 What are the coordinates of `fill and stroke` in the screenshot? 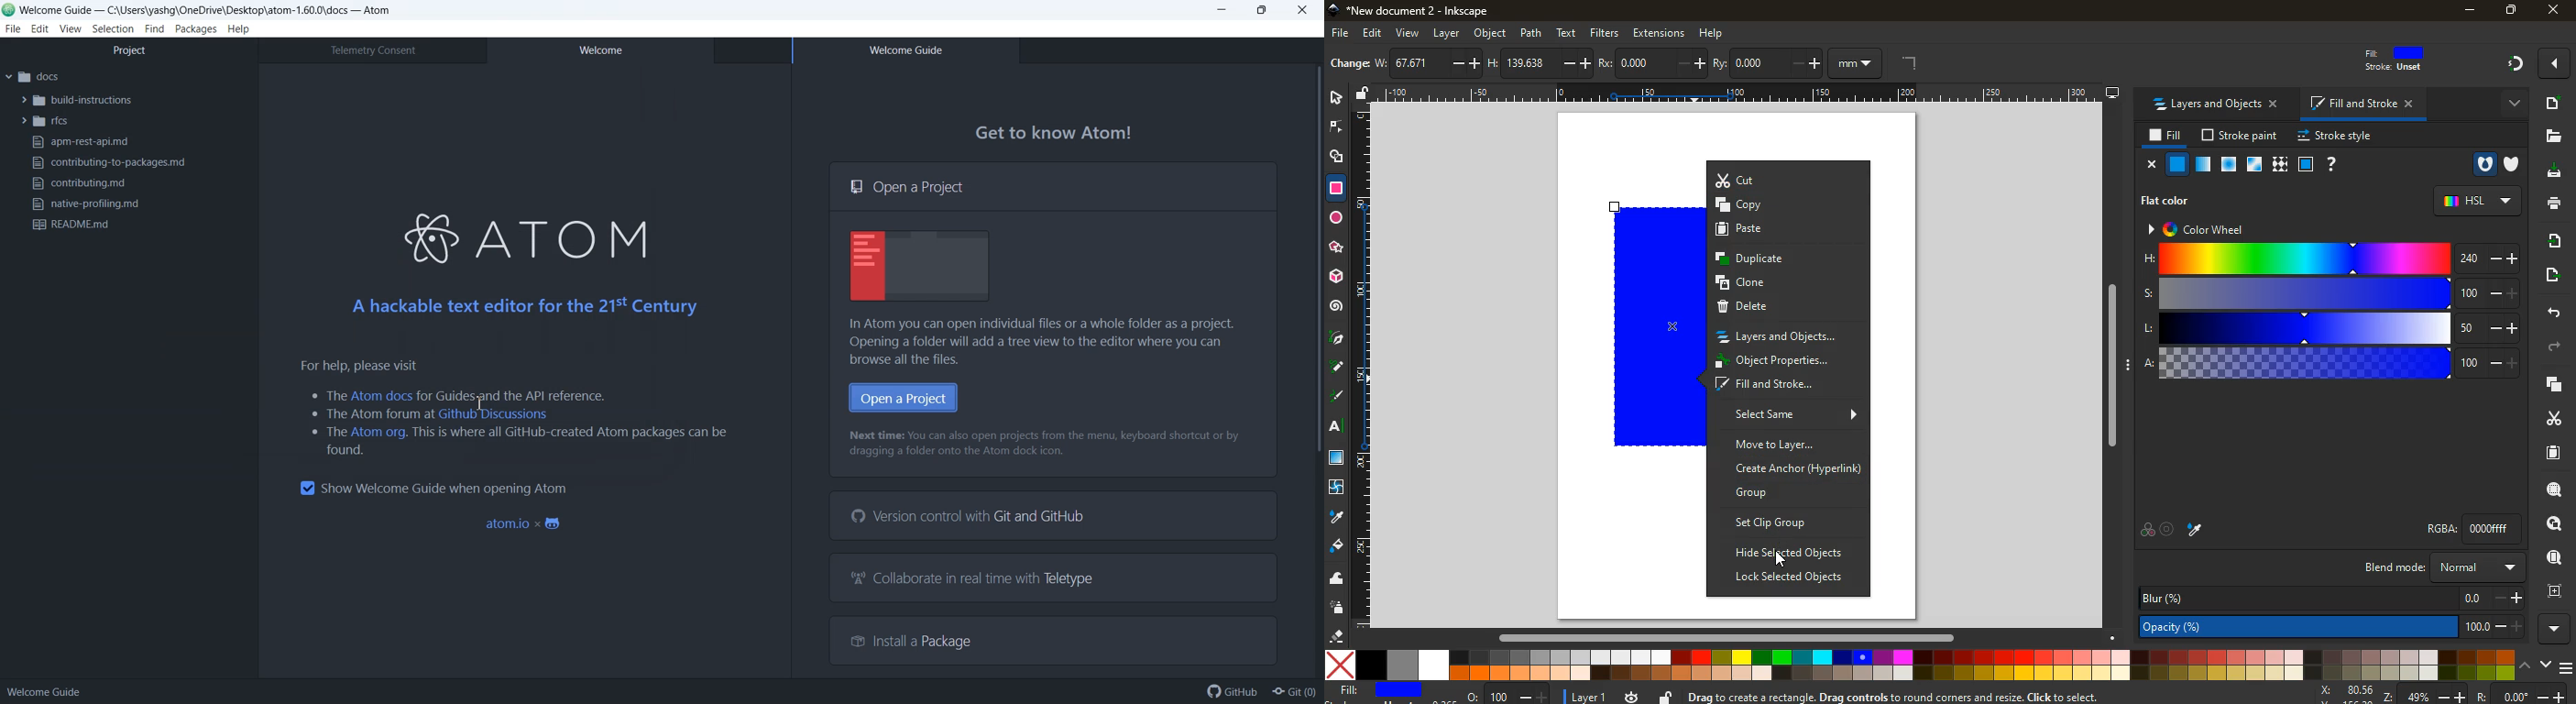 It's located at (2361, 104).